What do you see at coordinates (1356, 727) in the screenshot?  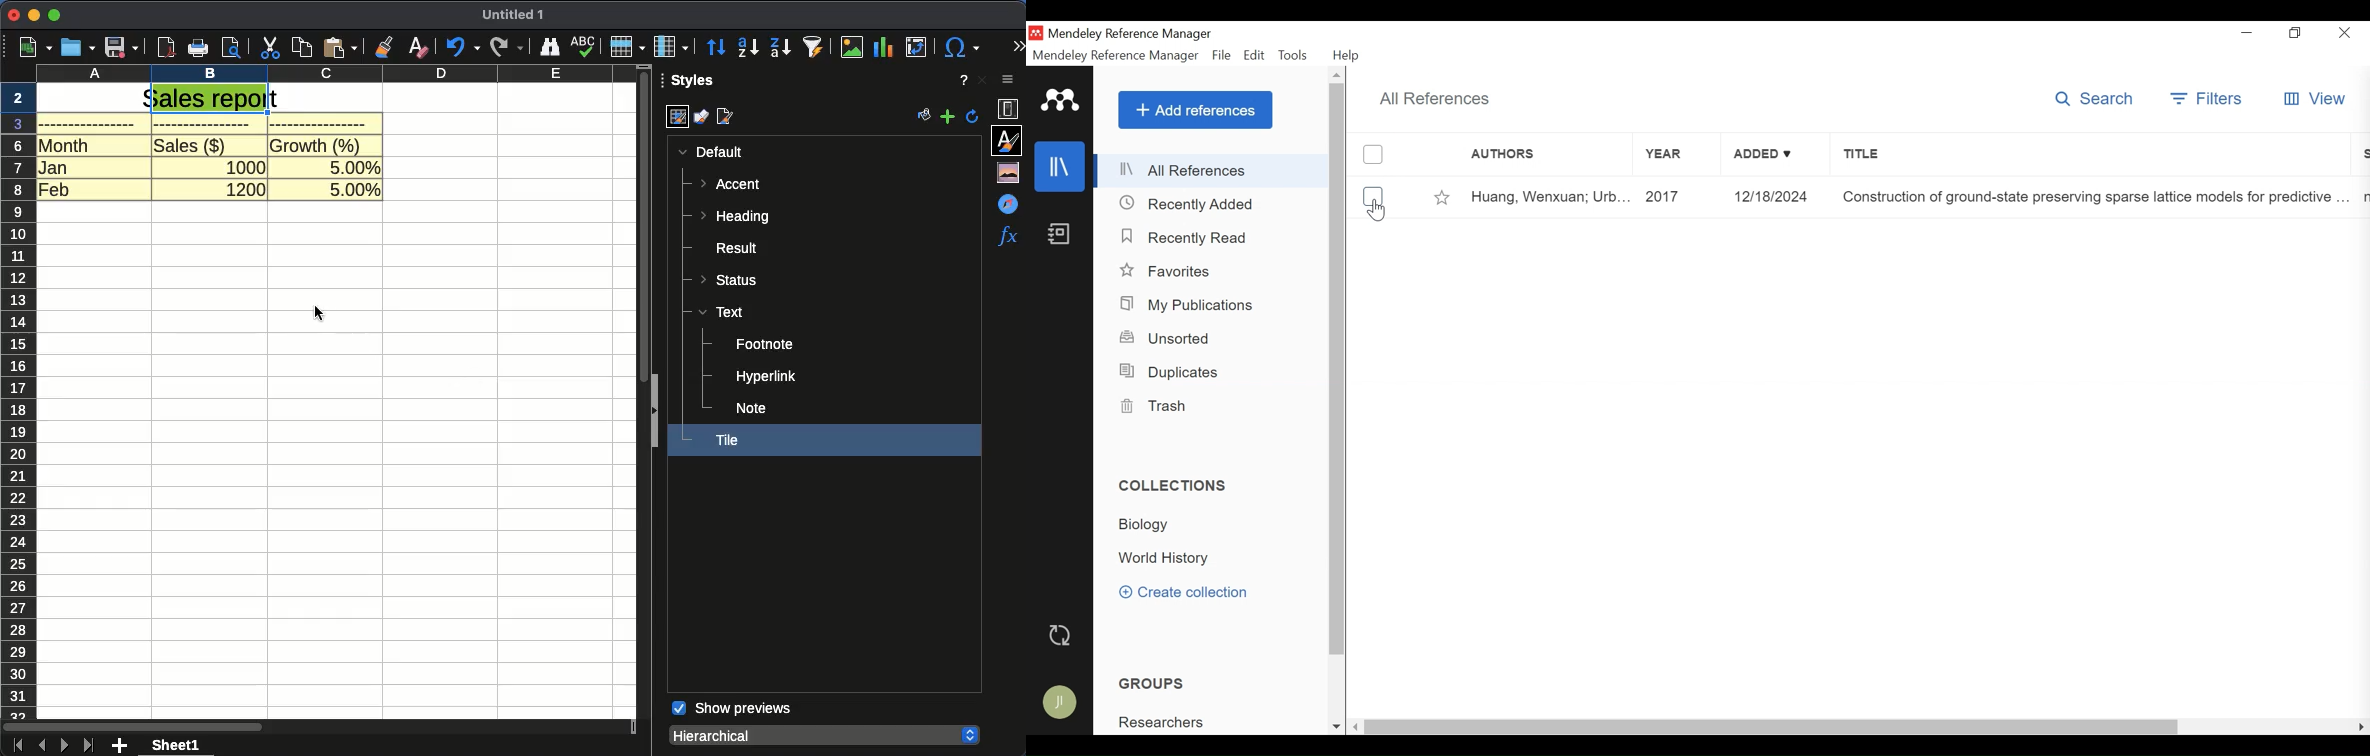 I see `Scroll Left` at bounding box center [1356, 727].